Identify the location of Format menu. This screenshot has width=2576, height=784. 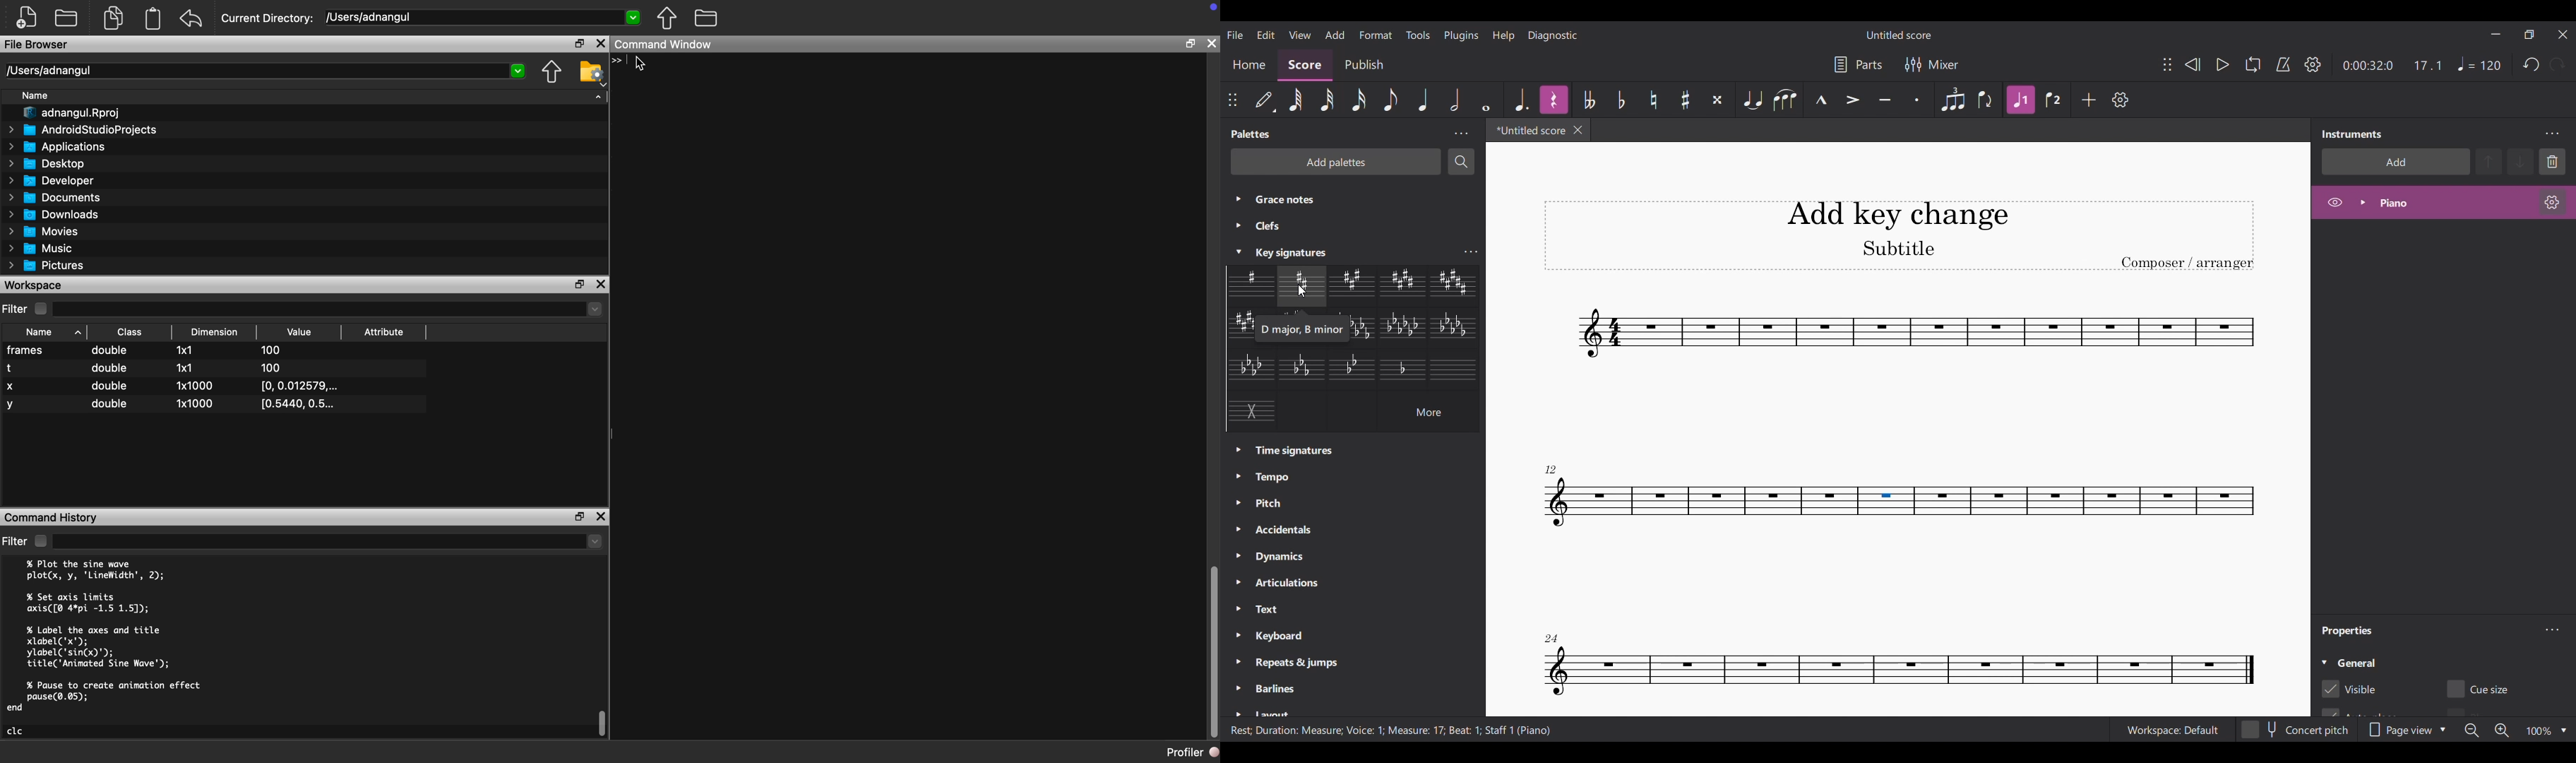
(1376, 35).